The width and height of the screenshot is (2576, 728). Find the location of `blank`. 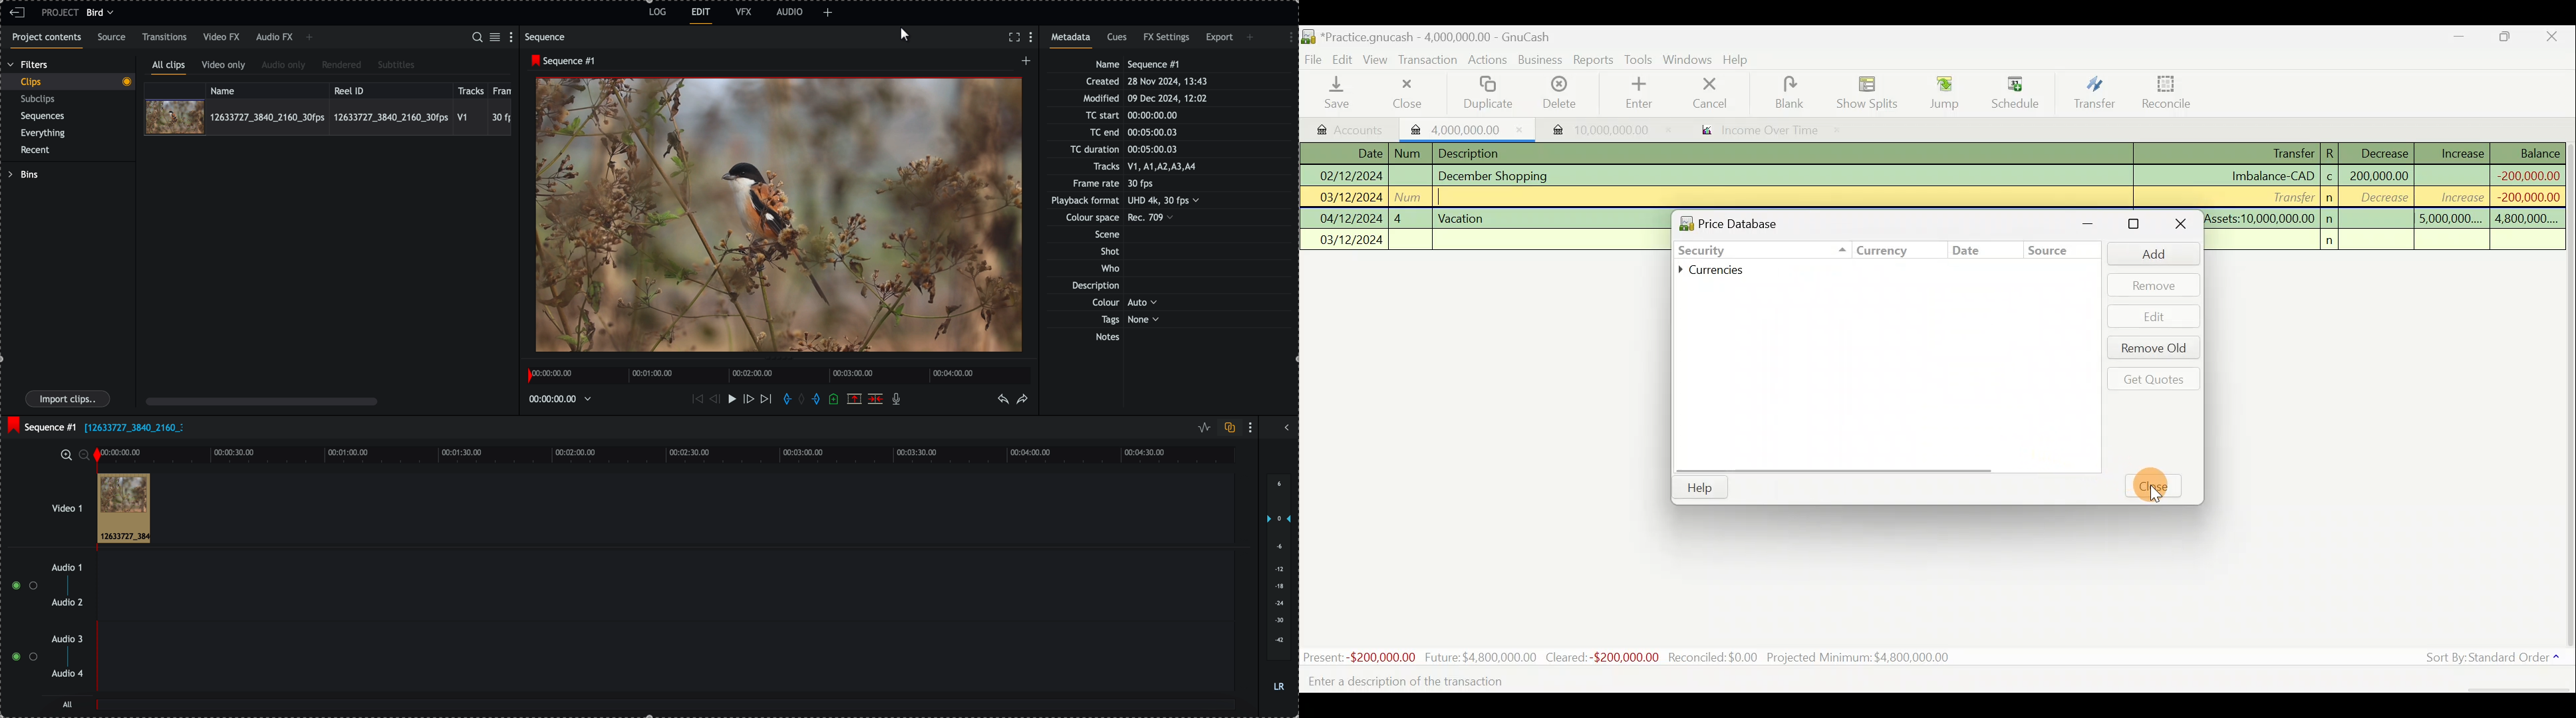

blank is located at coordinates (1799, 92).